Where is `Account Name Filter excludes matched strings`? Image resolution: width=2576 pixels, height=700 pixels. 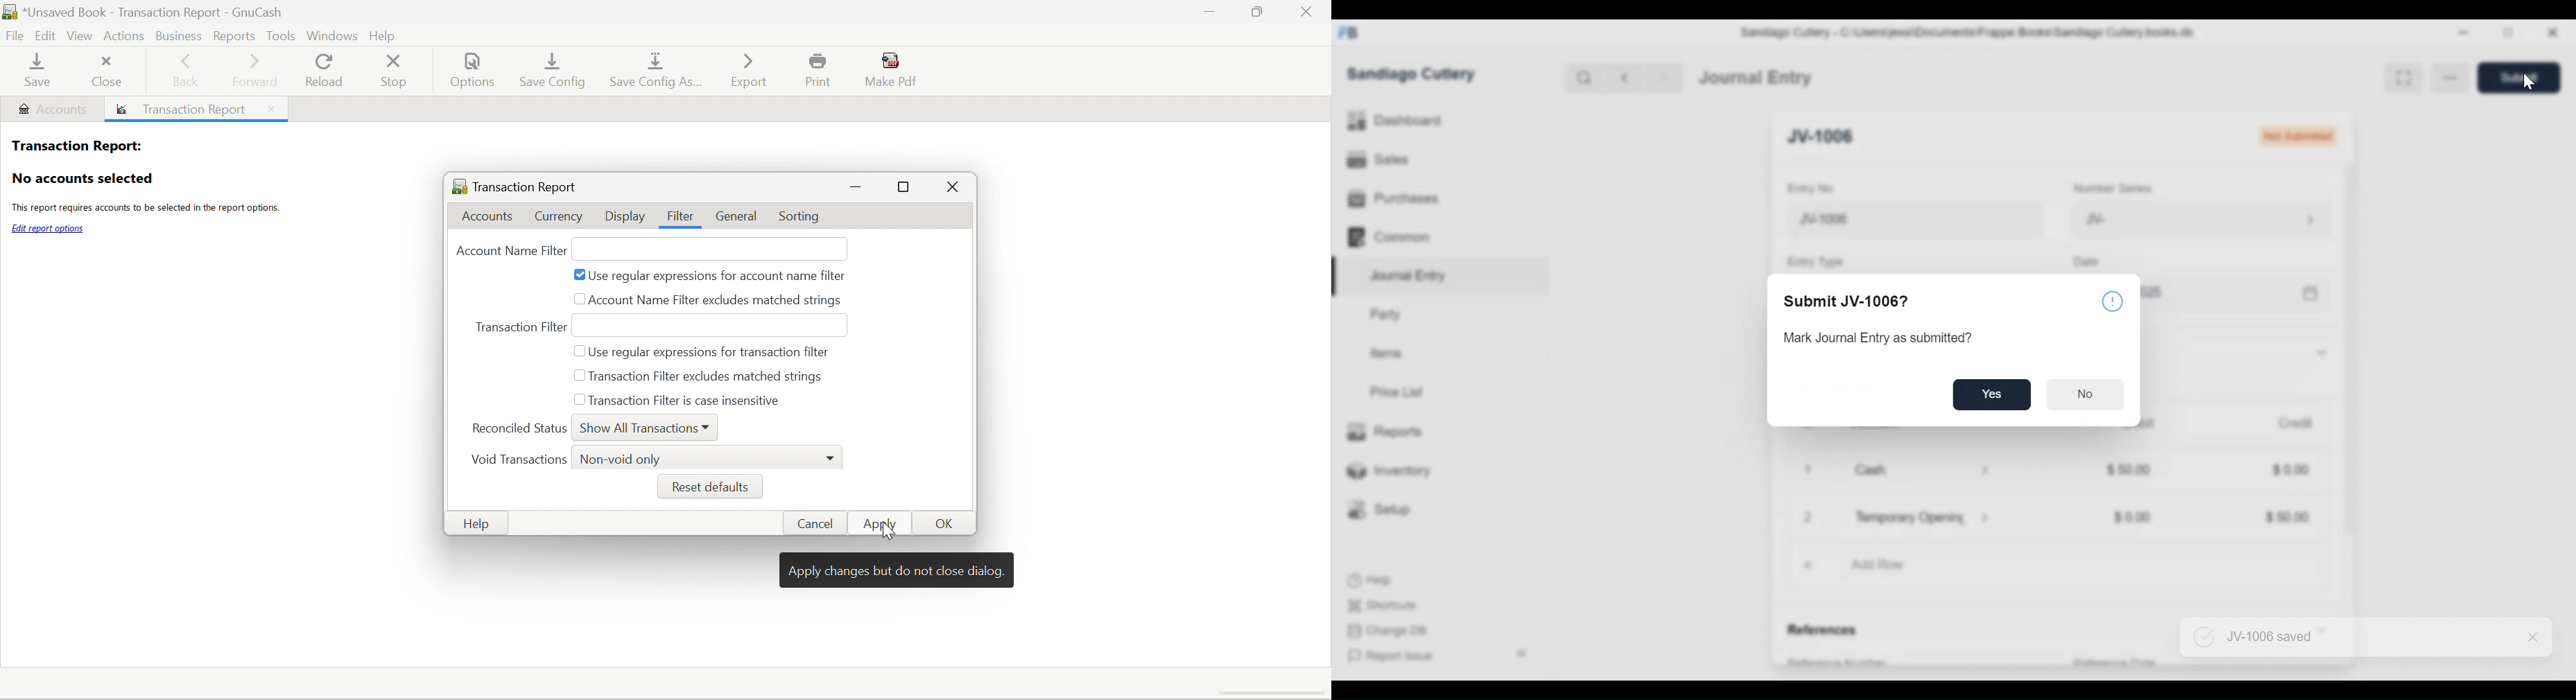
Account Name Filter excludes matched strings is located at coordinates (716, 301).